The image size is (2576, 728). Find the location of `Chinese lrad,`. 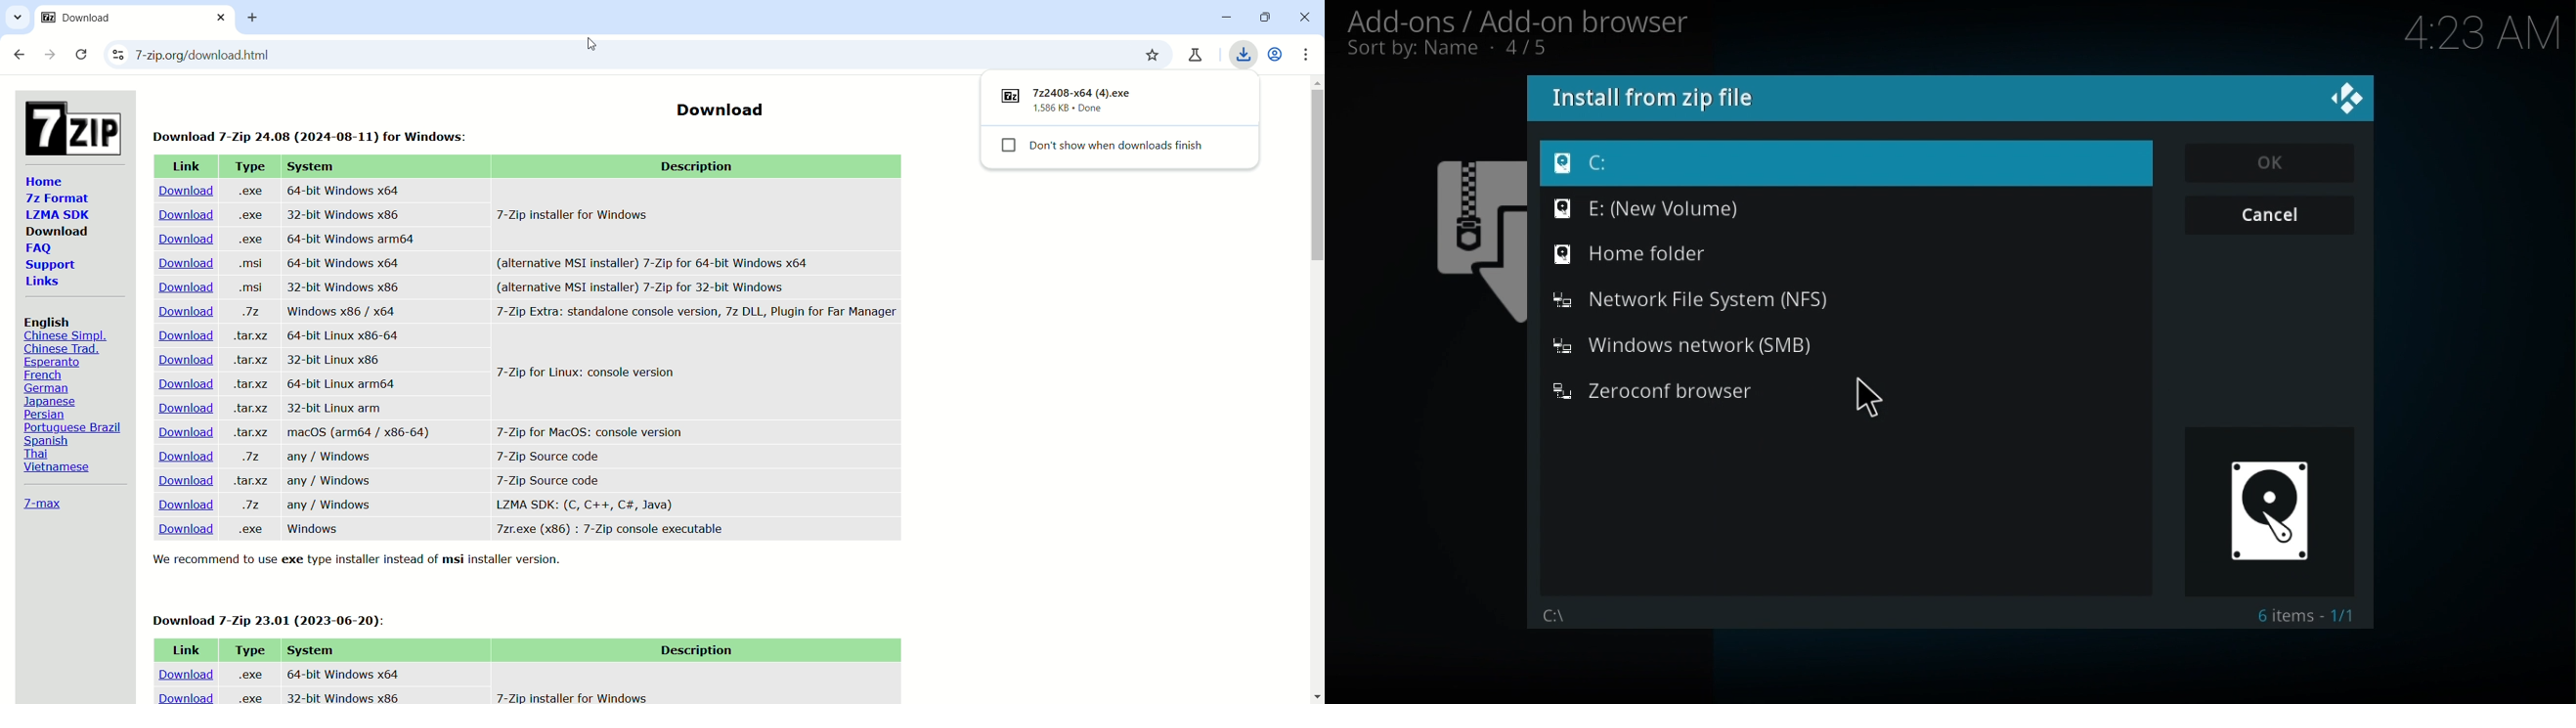

Chinese lrad, is located at coordinates (61, 349).